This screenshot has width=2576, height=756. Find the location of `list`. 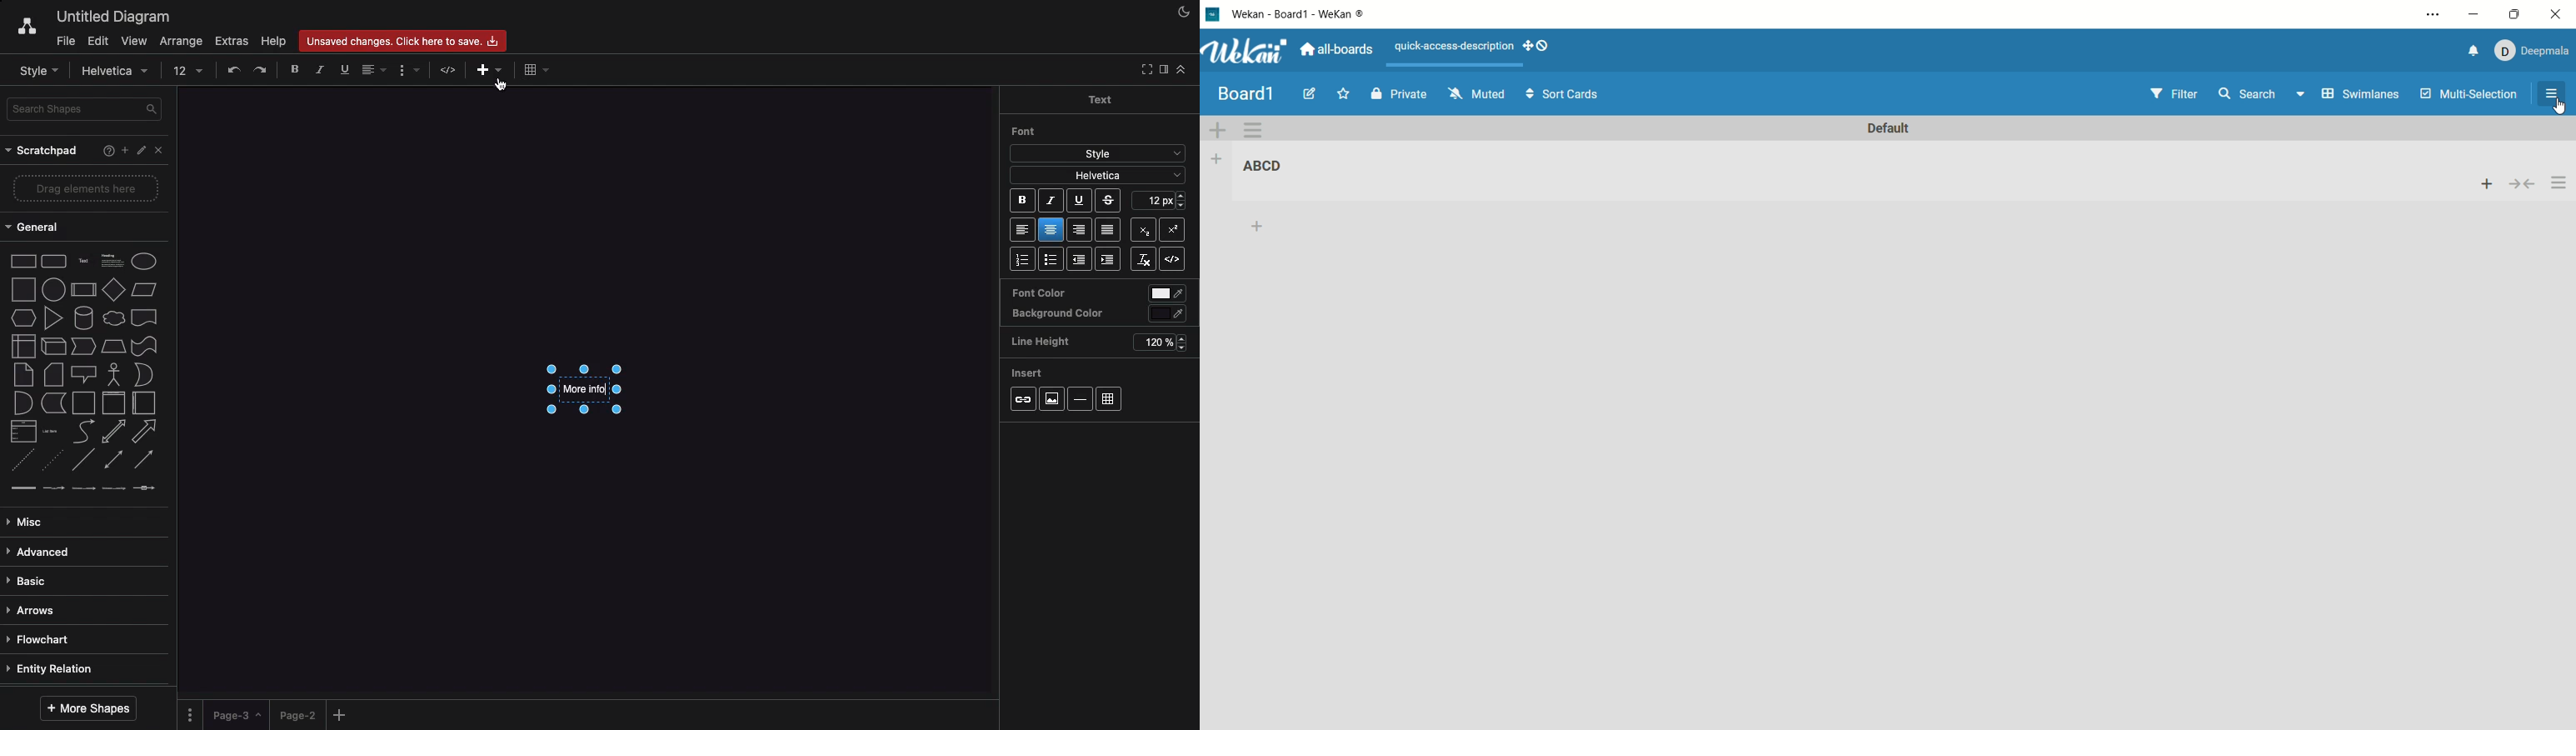

list is located at coordinates (24, 431).